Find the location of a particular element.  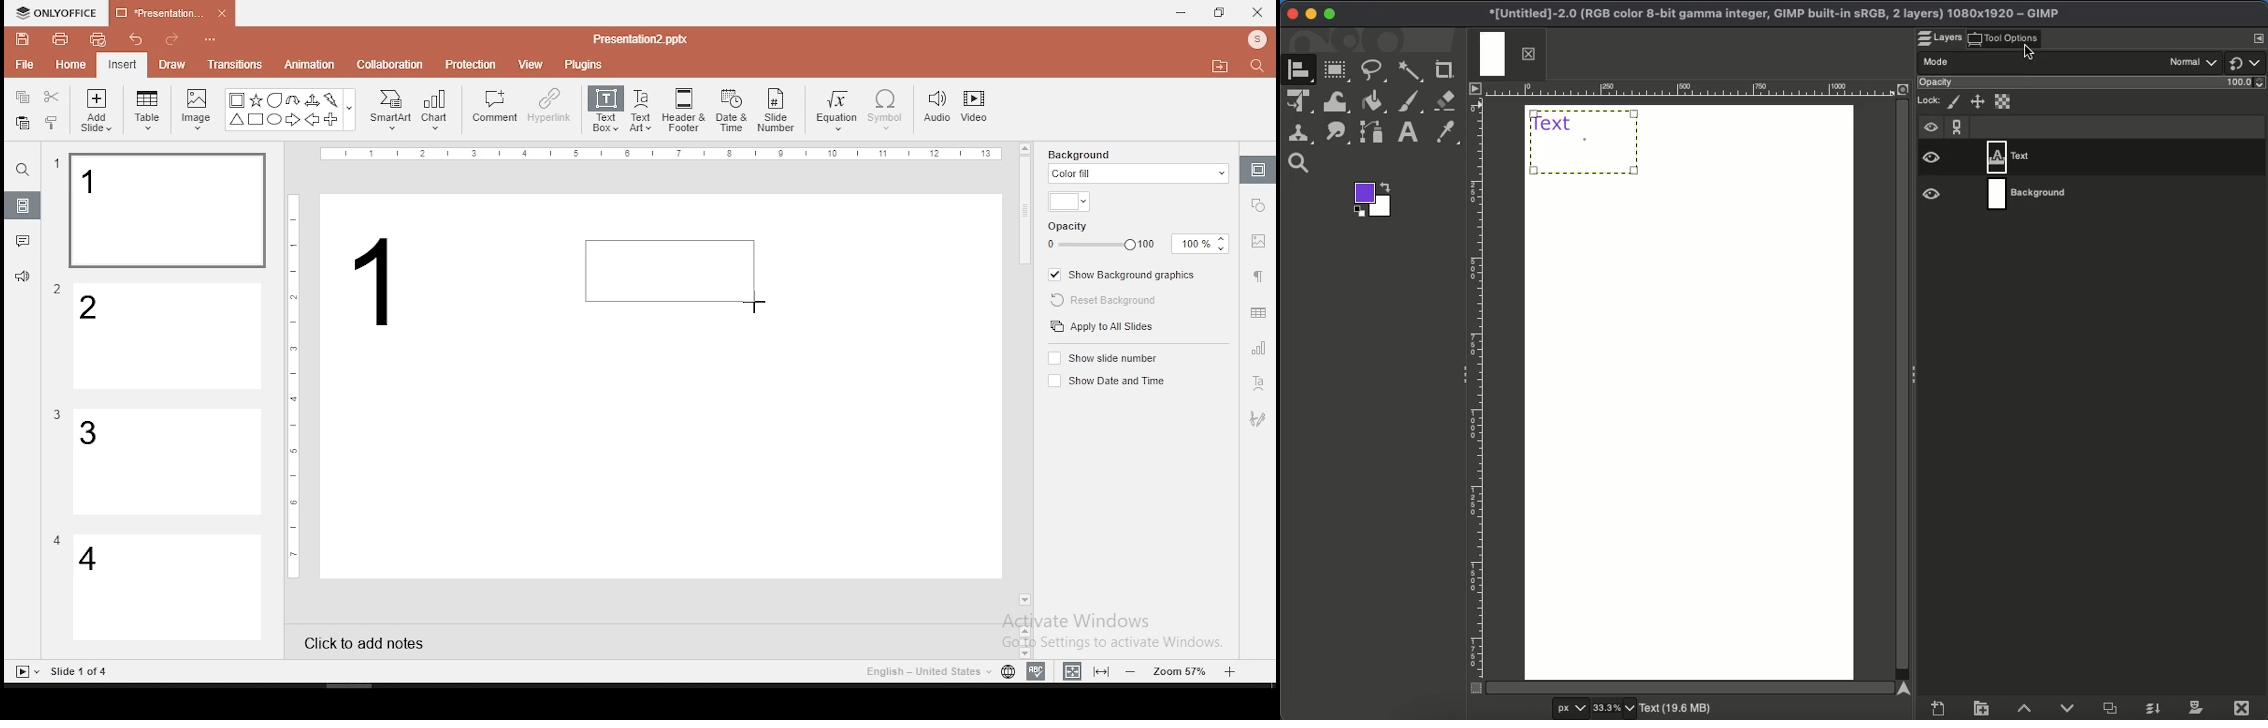

hyperlink is located at coordinates (548, 105).